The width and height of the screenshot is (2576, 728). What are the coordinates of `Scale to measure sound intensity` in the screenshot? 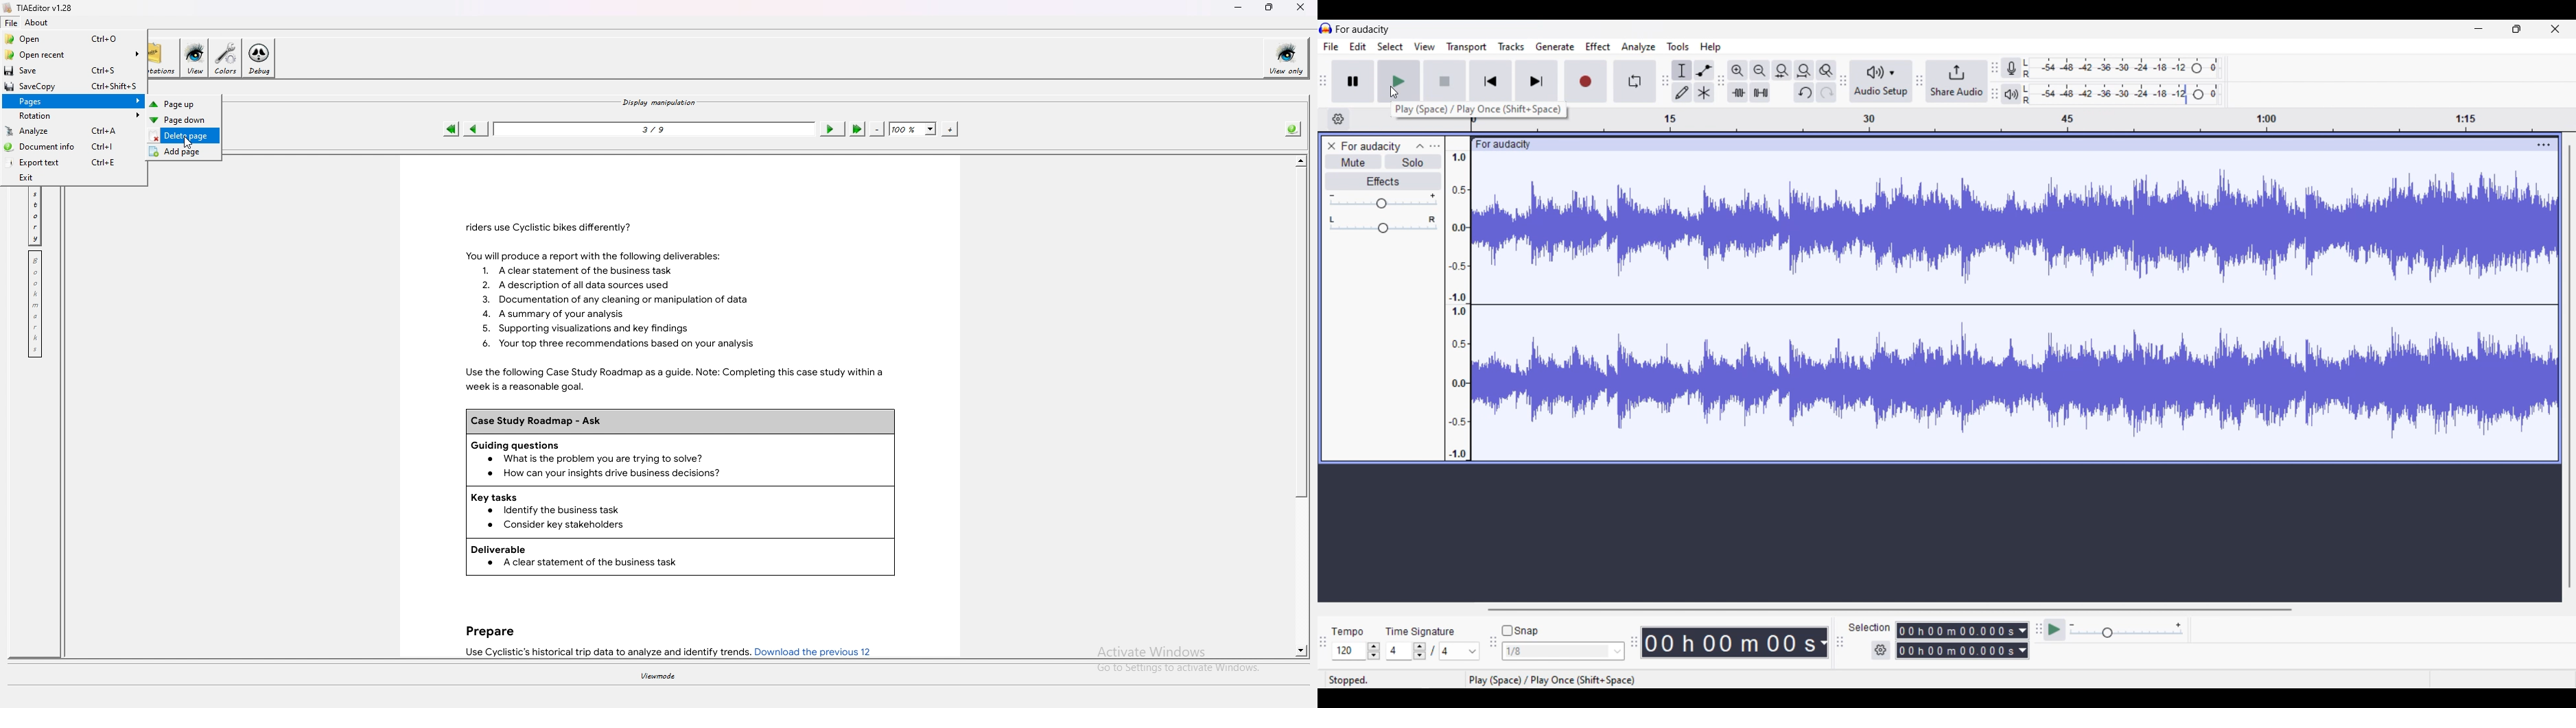 It's located at (1458, 305).